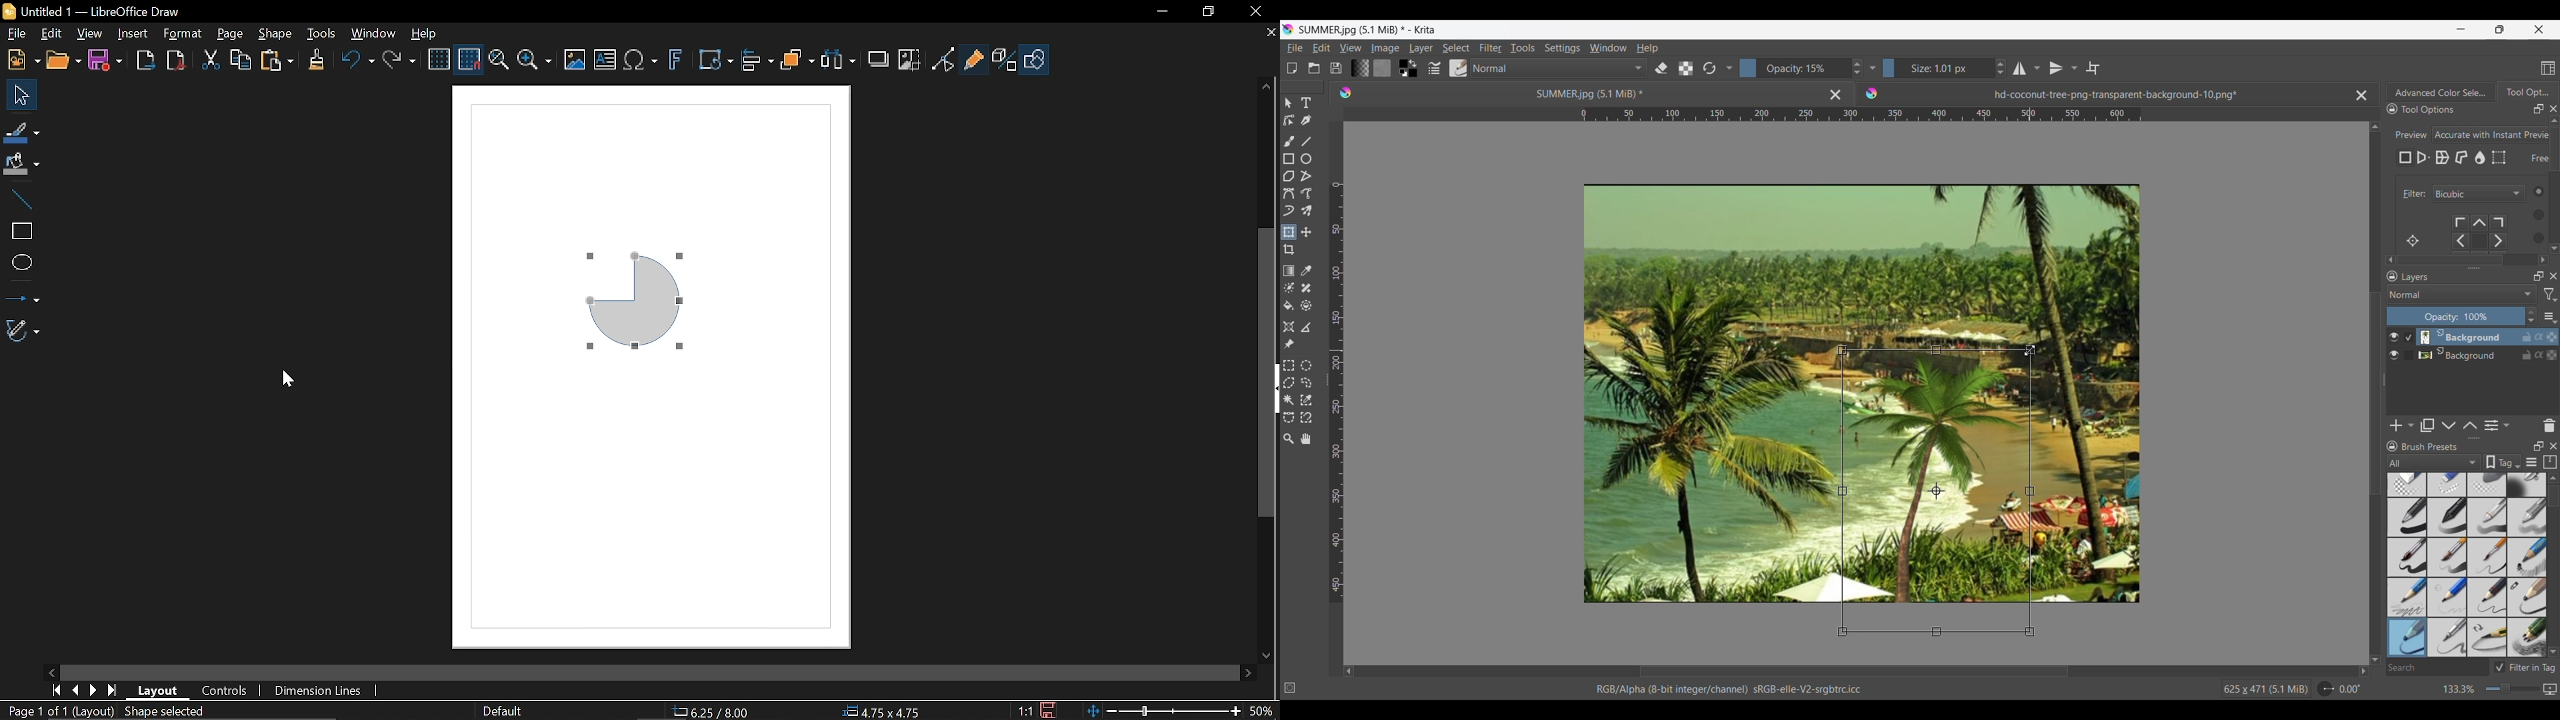 The width and height of the screenshot is (2576, 728). I want to click on Next page, so click(93, 689).